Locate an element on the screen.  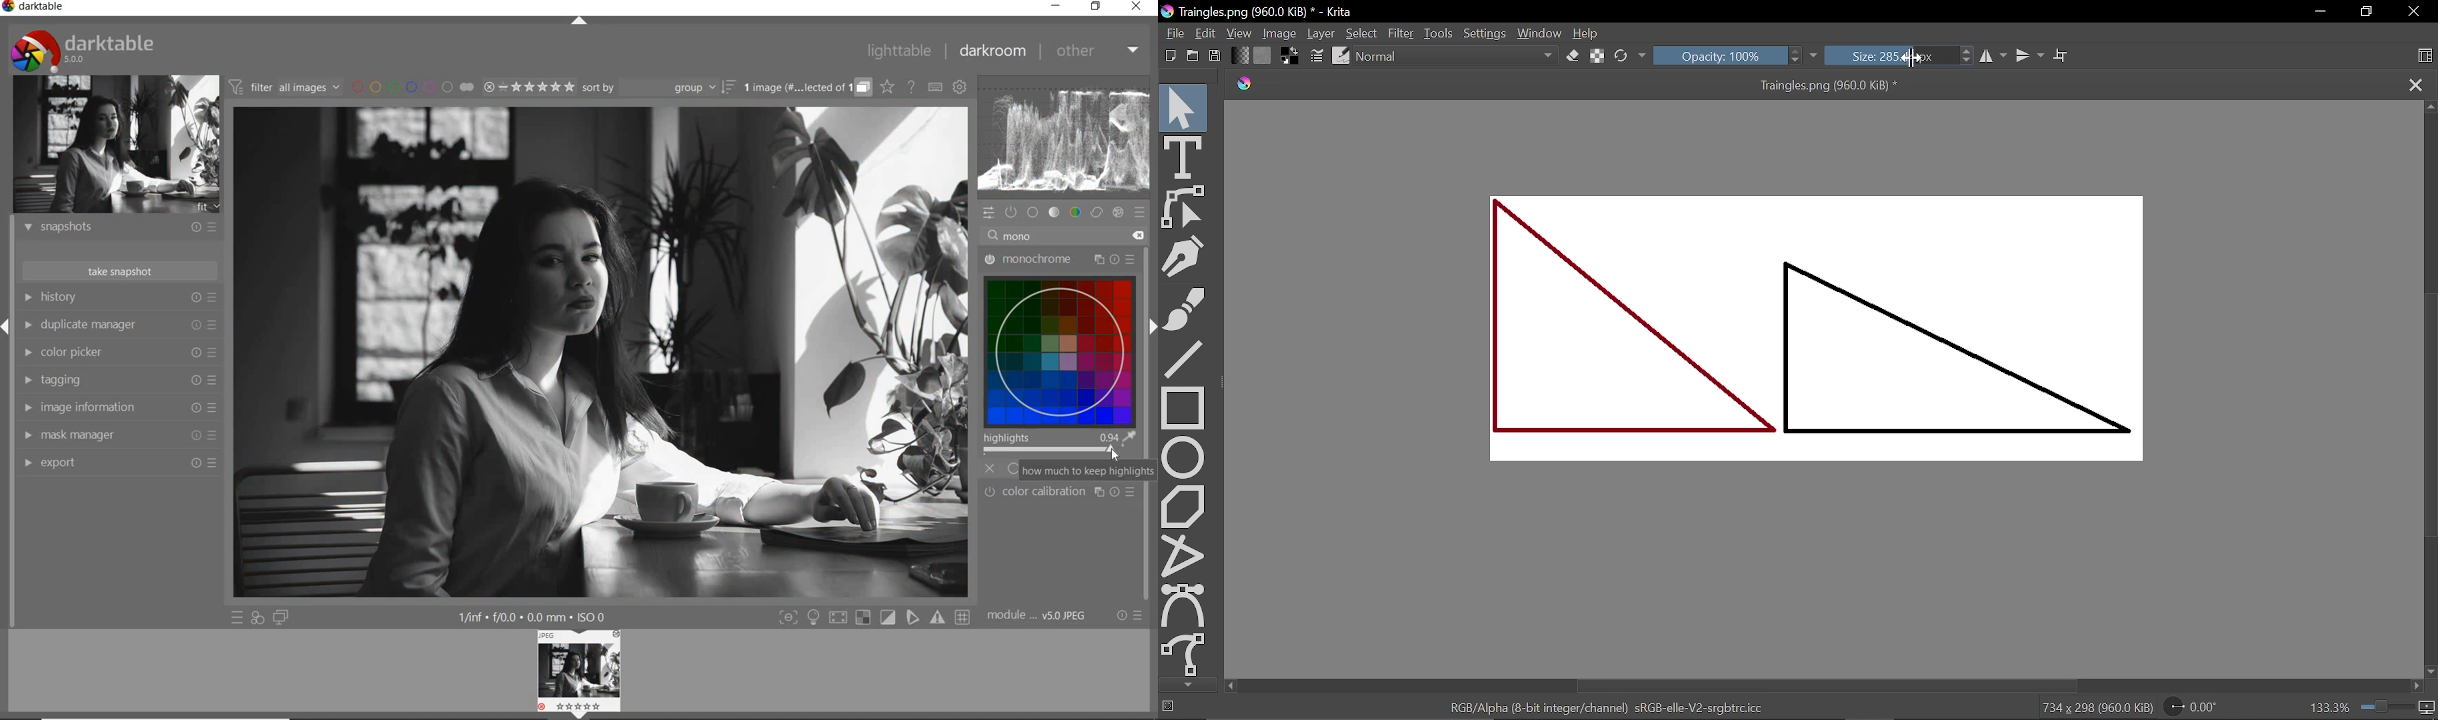
presets is located at coordinates (1141, 212).